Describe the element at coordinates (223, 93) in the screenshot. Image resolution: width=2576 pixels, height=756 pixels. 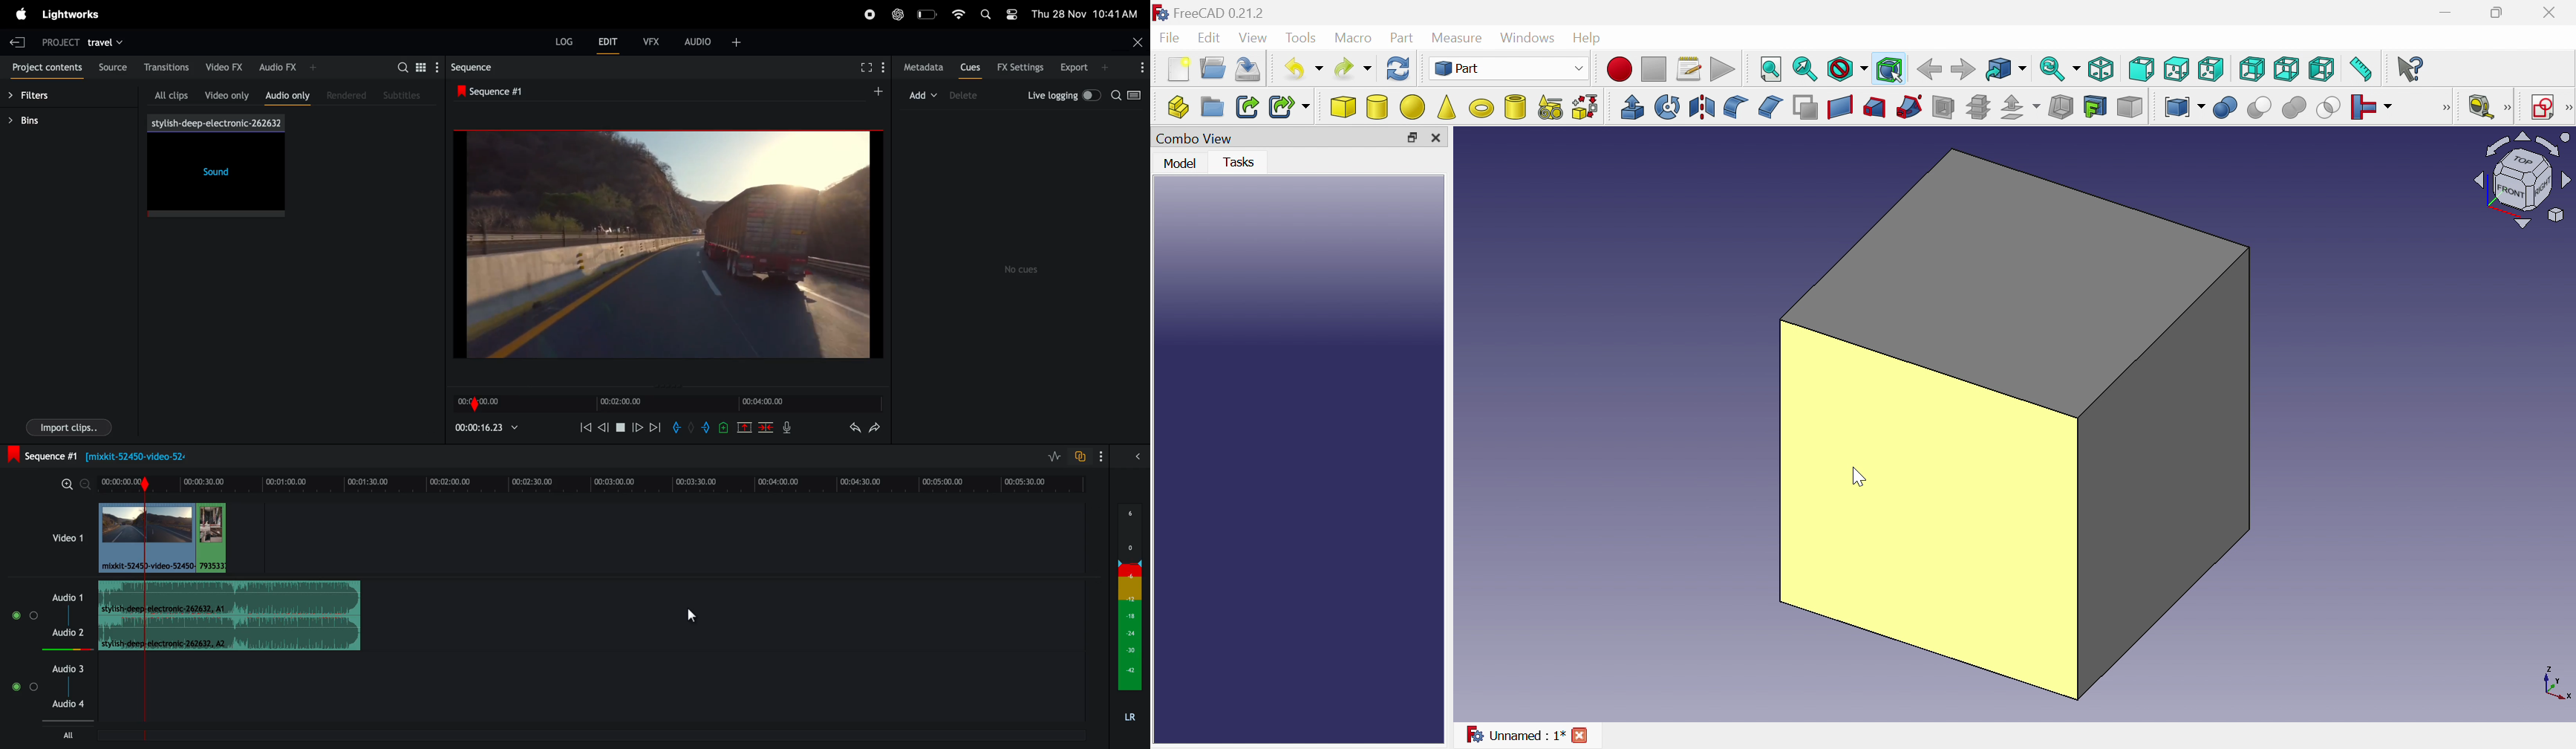
I see `video only` at that location.